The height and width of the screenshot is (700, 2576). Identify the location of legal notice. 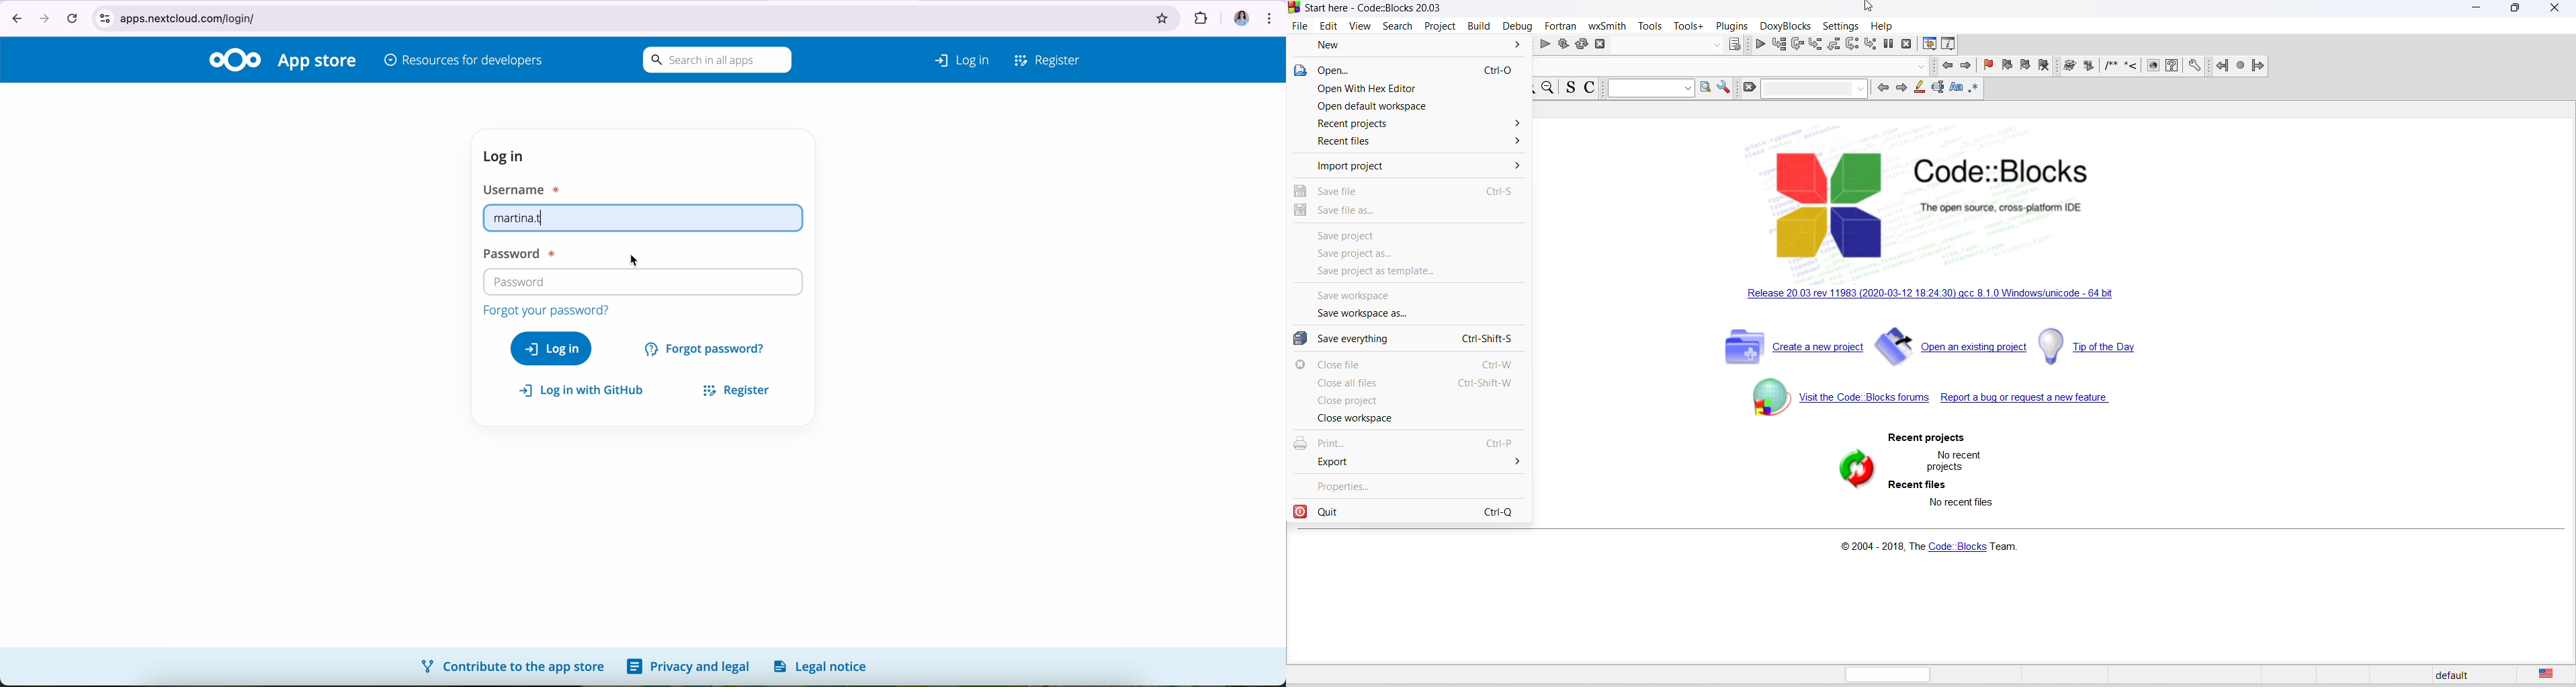
(824, 666).